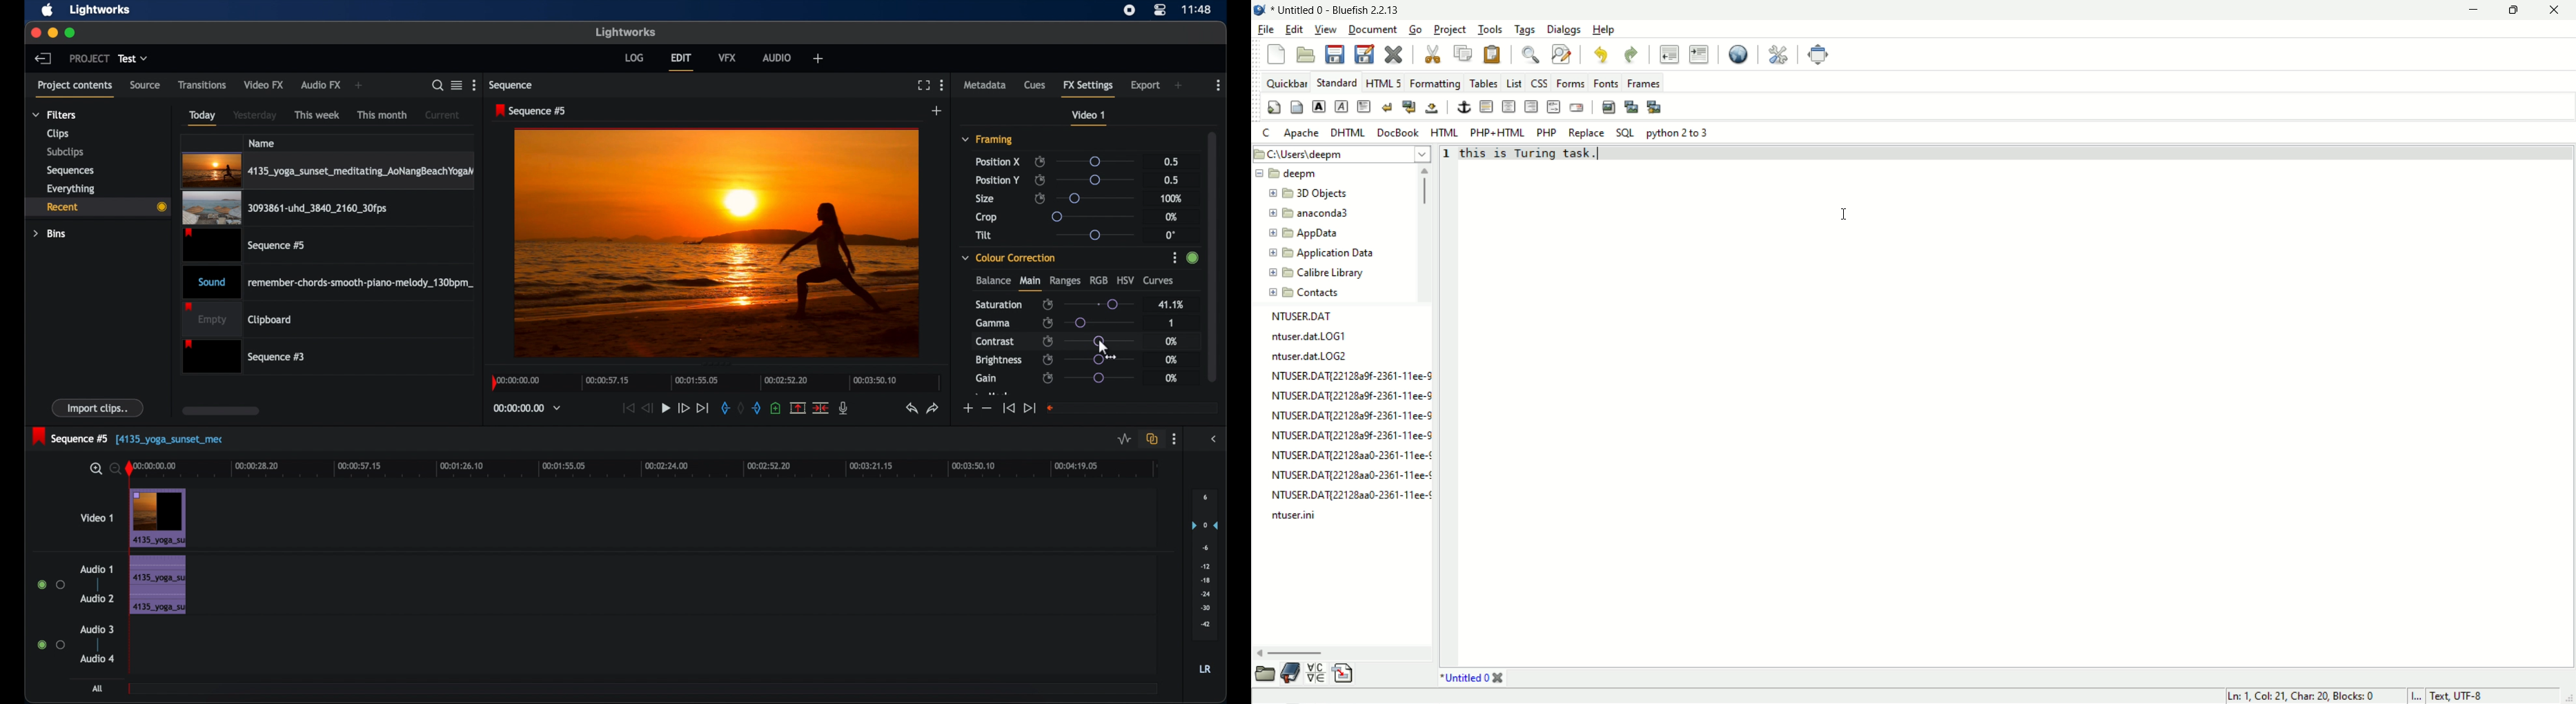 This screenshot has width=2576, height=728. I want to click on list, so click(1515, 84).